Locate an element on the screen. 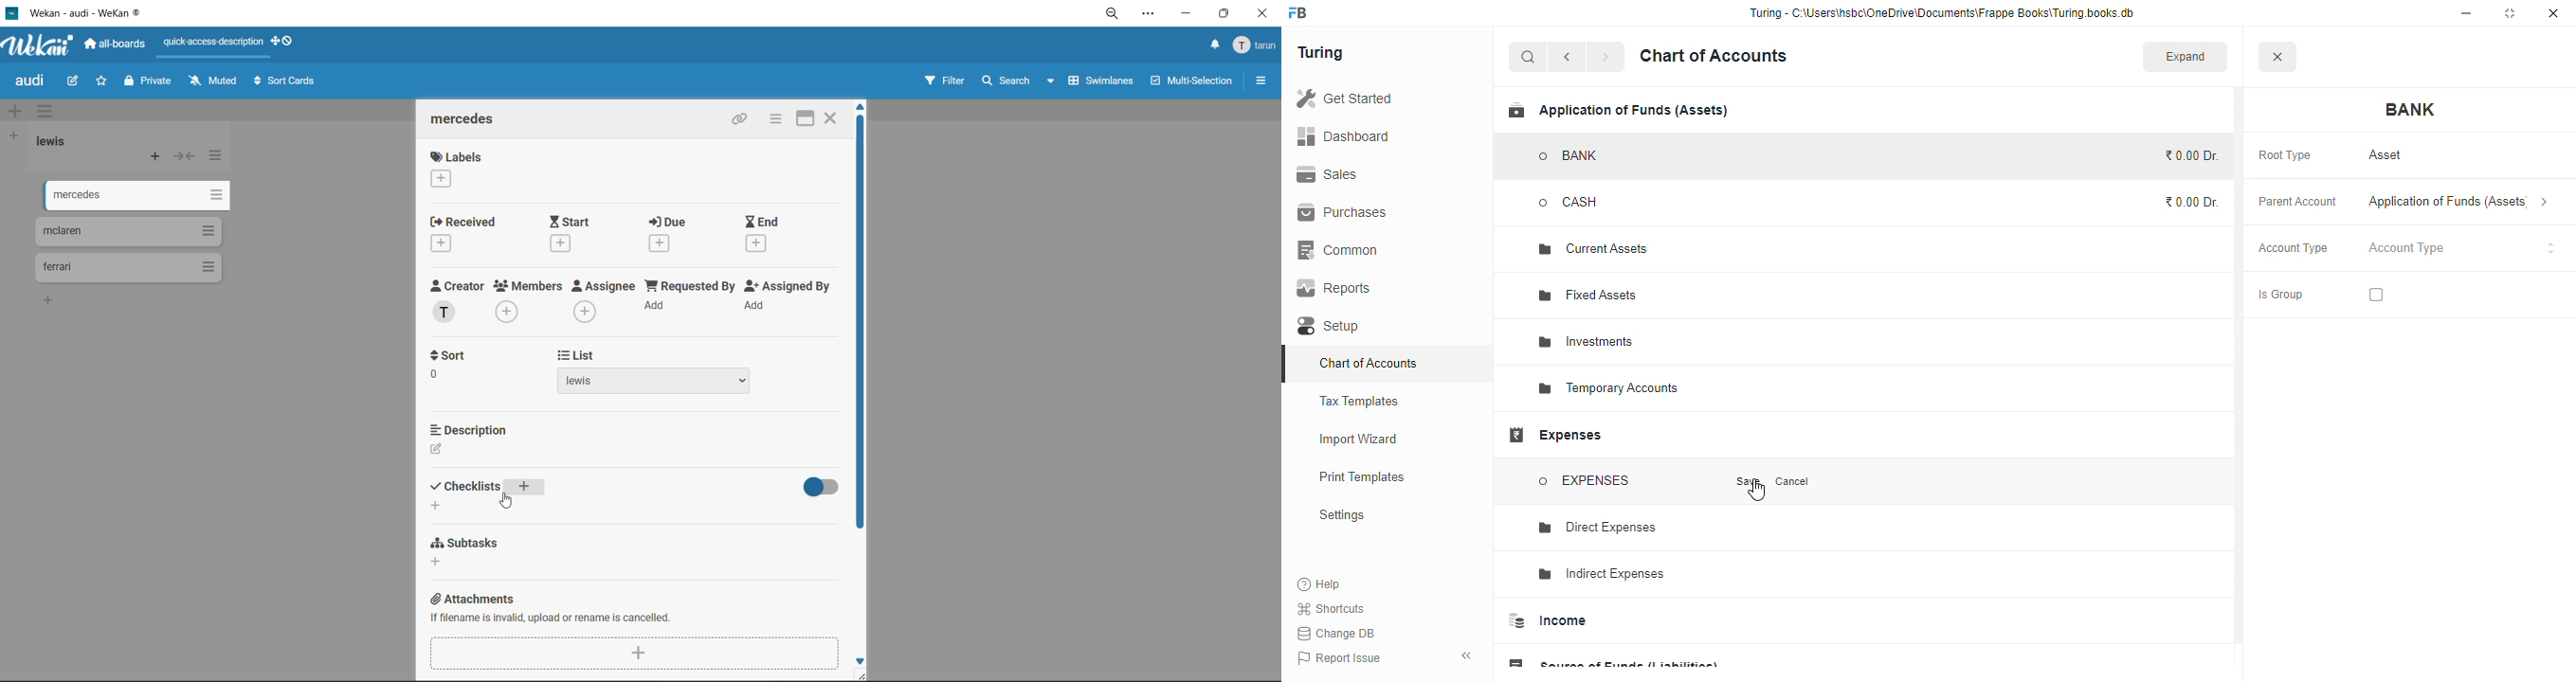 The image size is (2576, 700). purchases is located at coordinates (1345, 213).